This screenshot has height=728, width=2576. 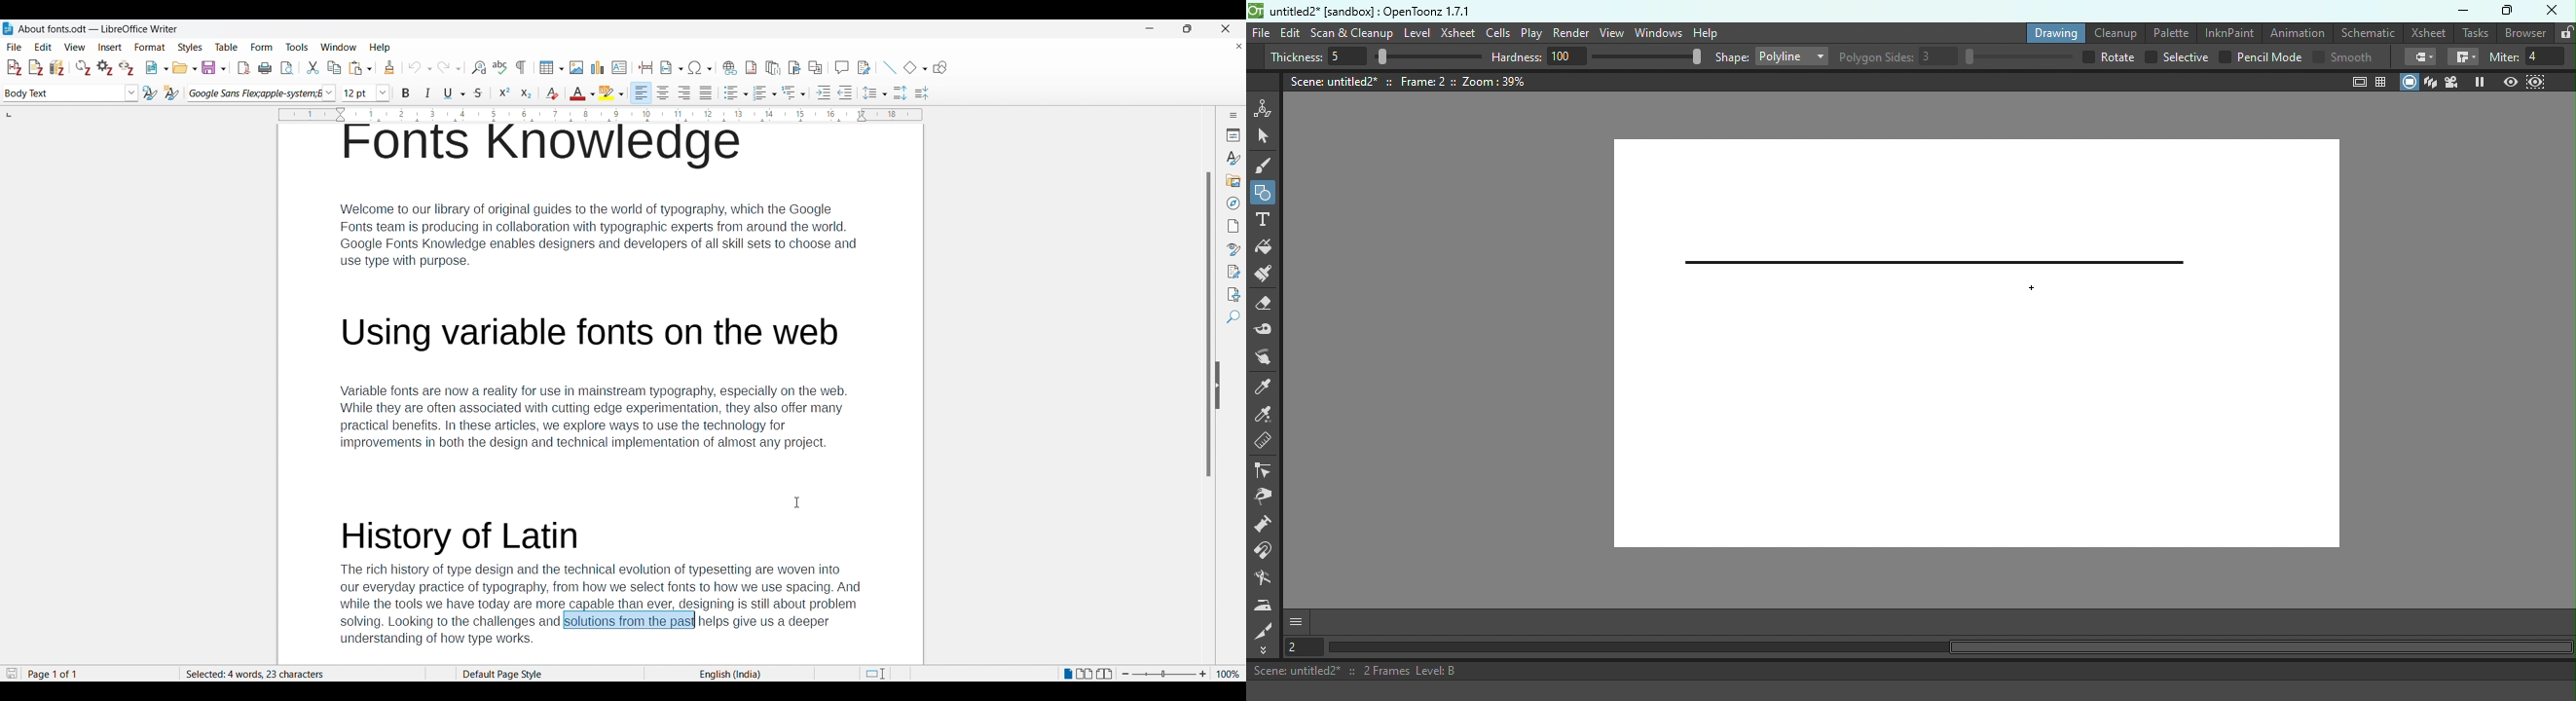 I want to click on Export directly as PDF, so click(x=244, y=68).